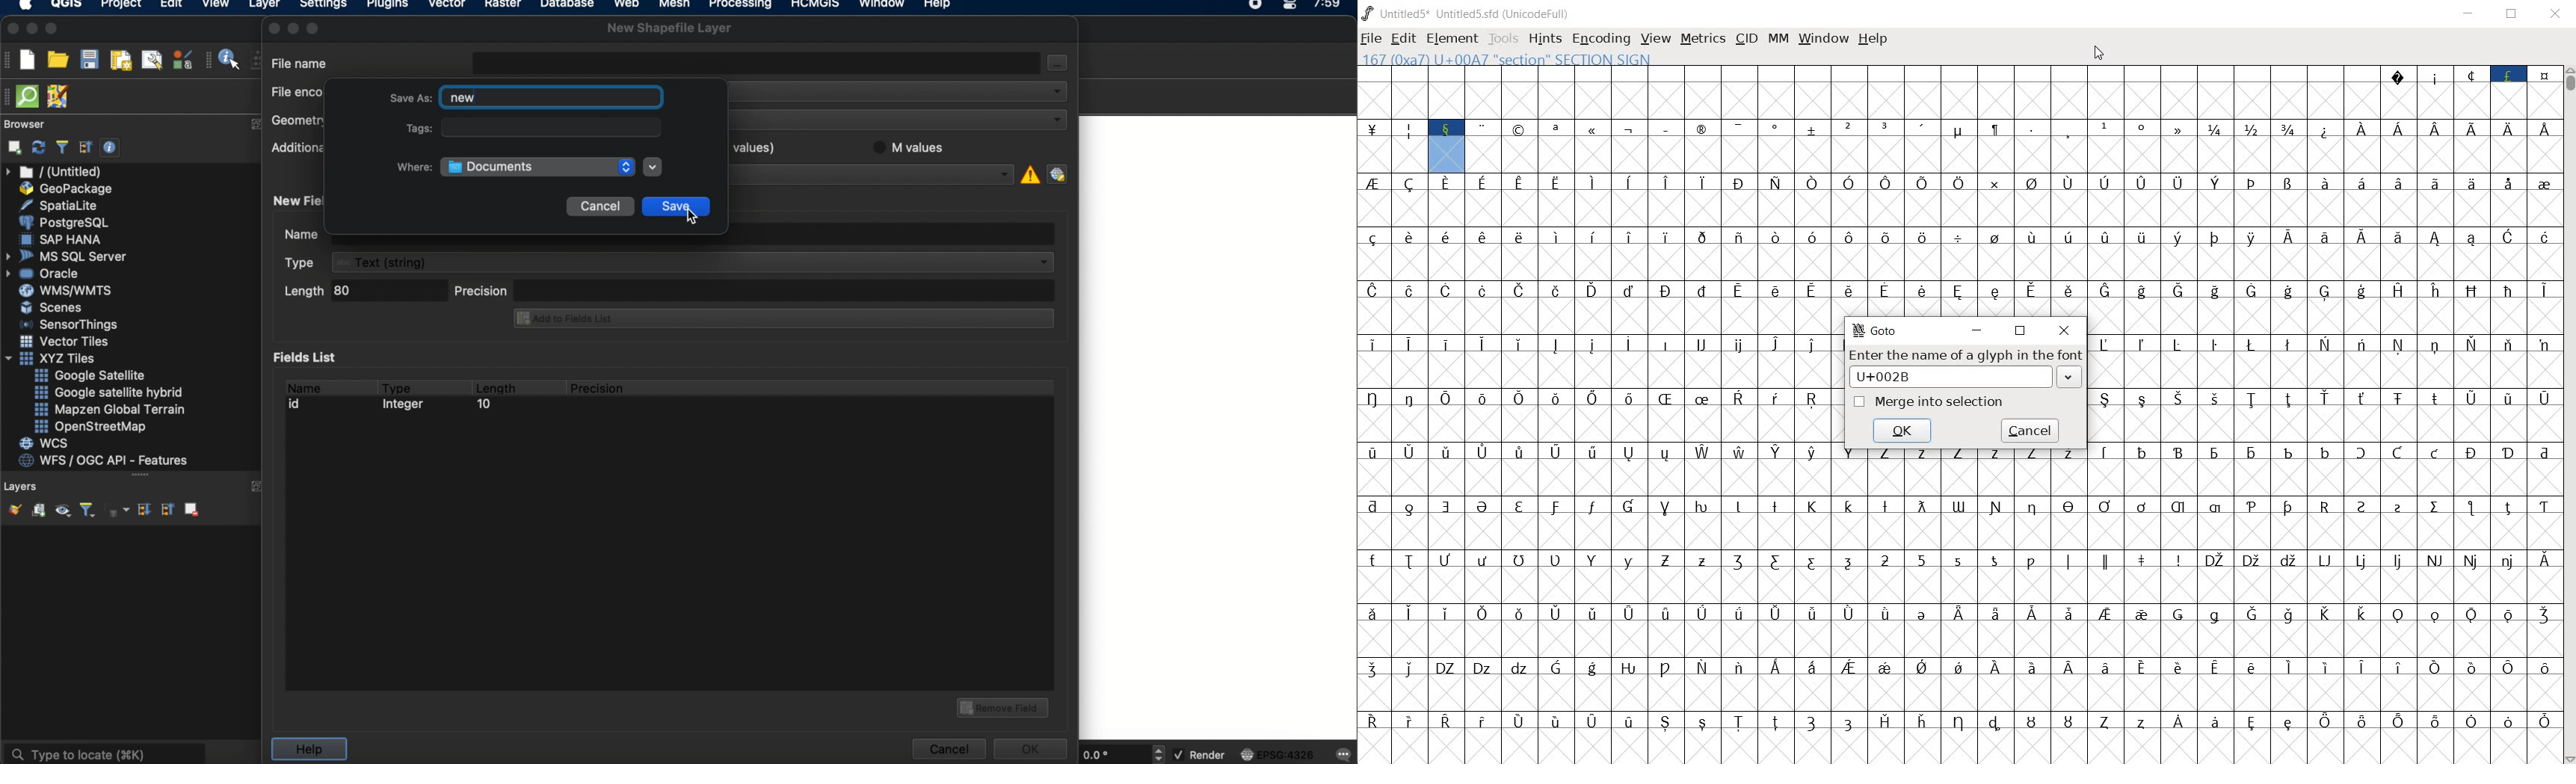 The height and width of the screenshot is (784, 2576). Describe the element at coordinates (1903, 686) in the screenshot. I see `symbols` at that location.